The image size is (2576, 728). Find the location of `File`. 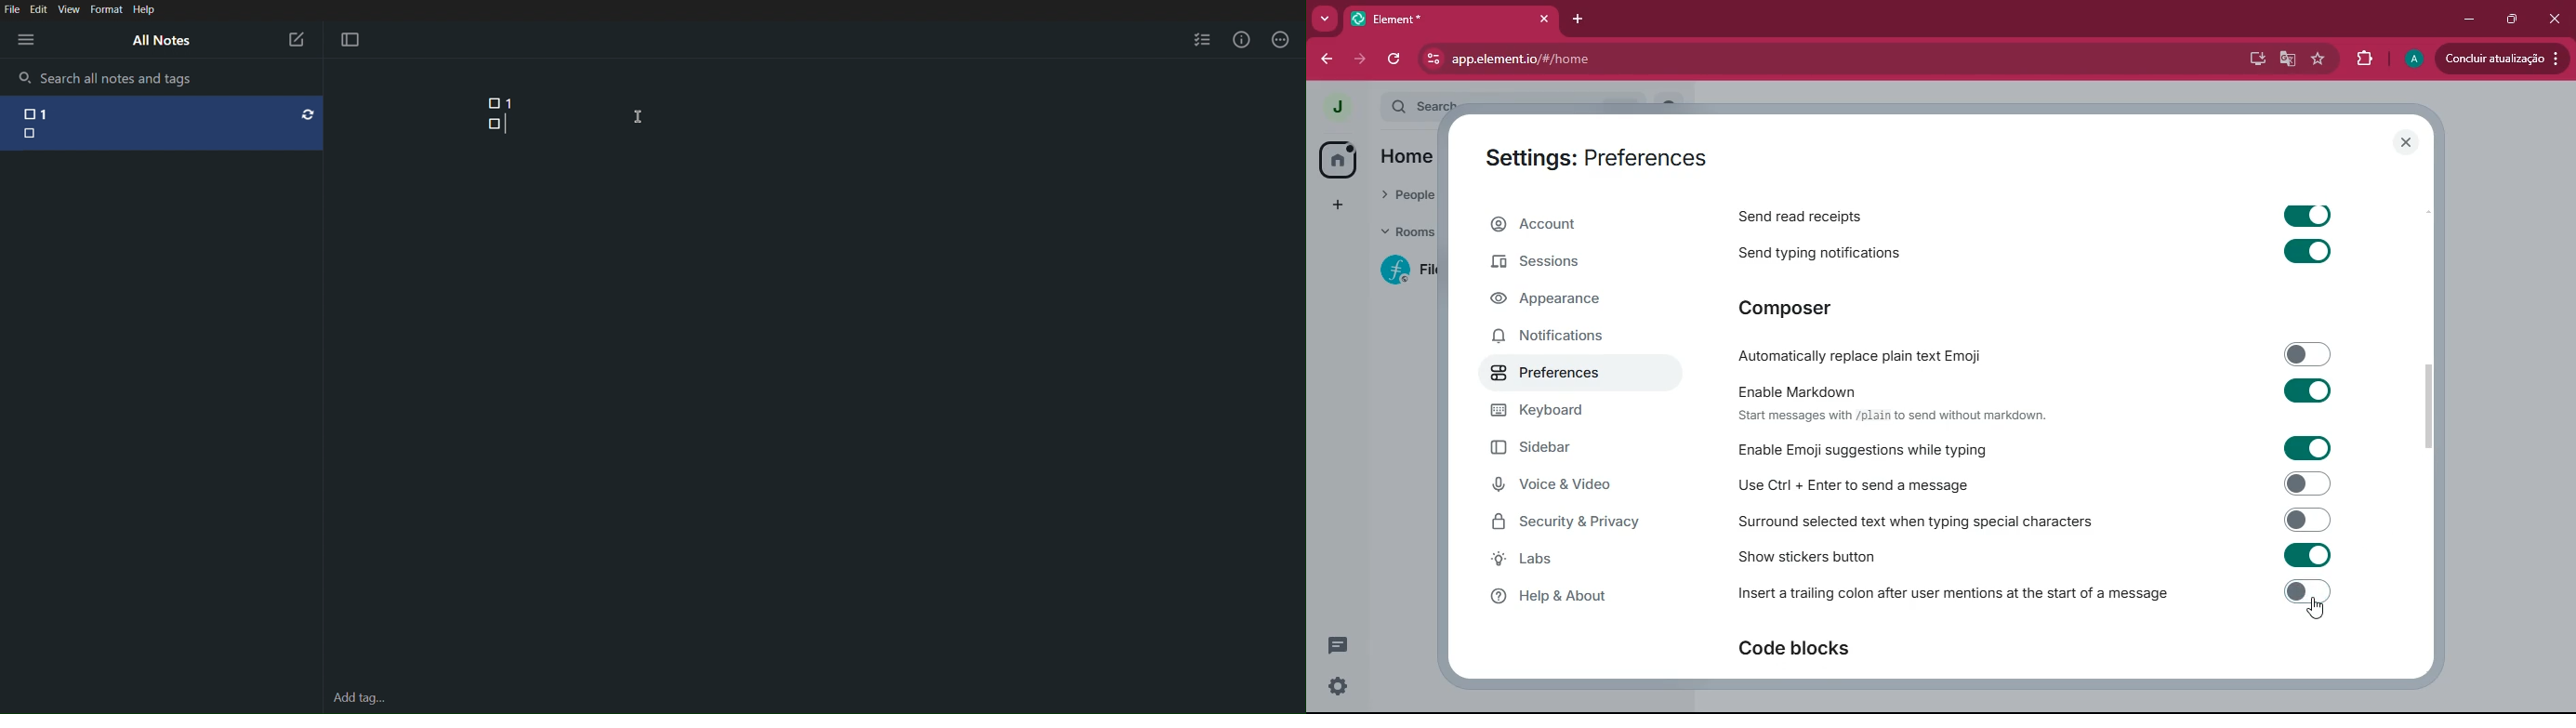

File is located at coordinates (12, 9).